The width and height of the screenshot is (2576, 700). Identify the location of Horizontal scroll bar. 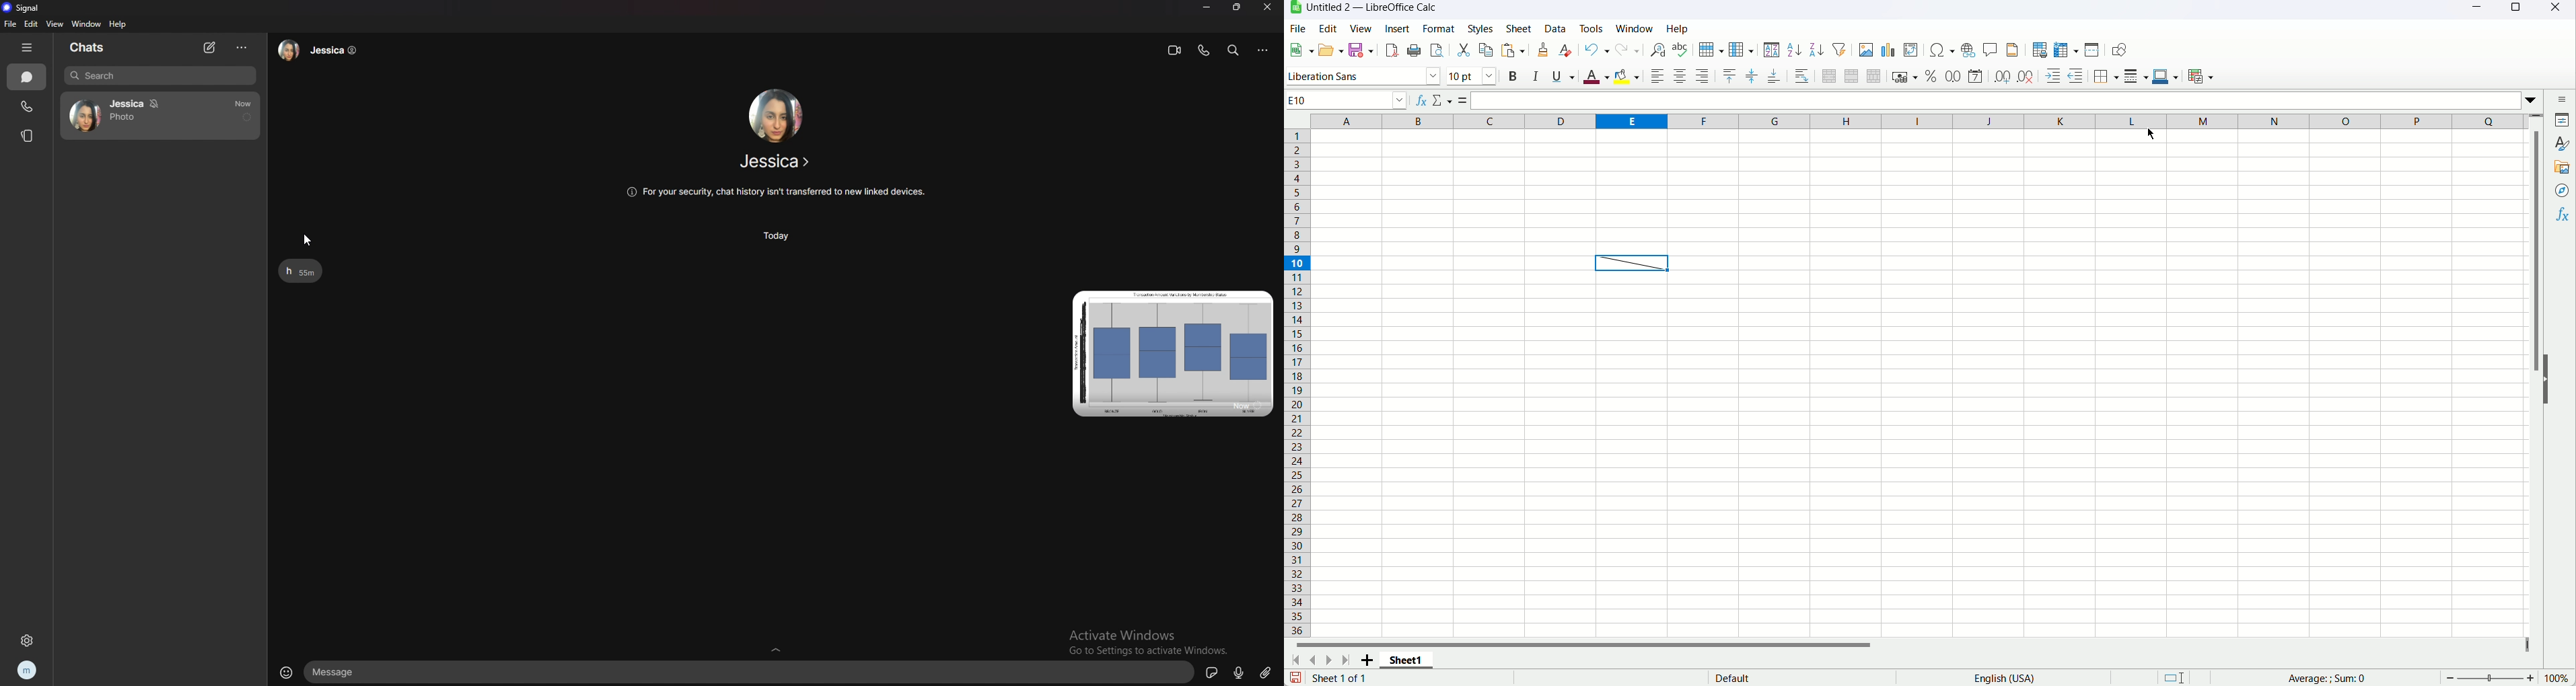
(1602, 647).